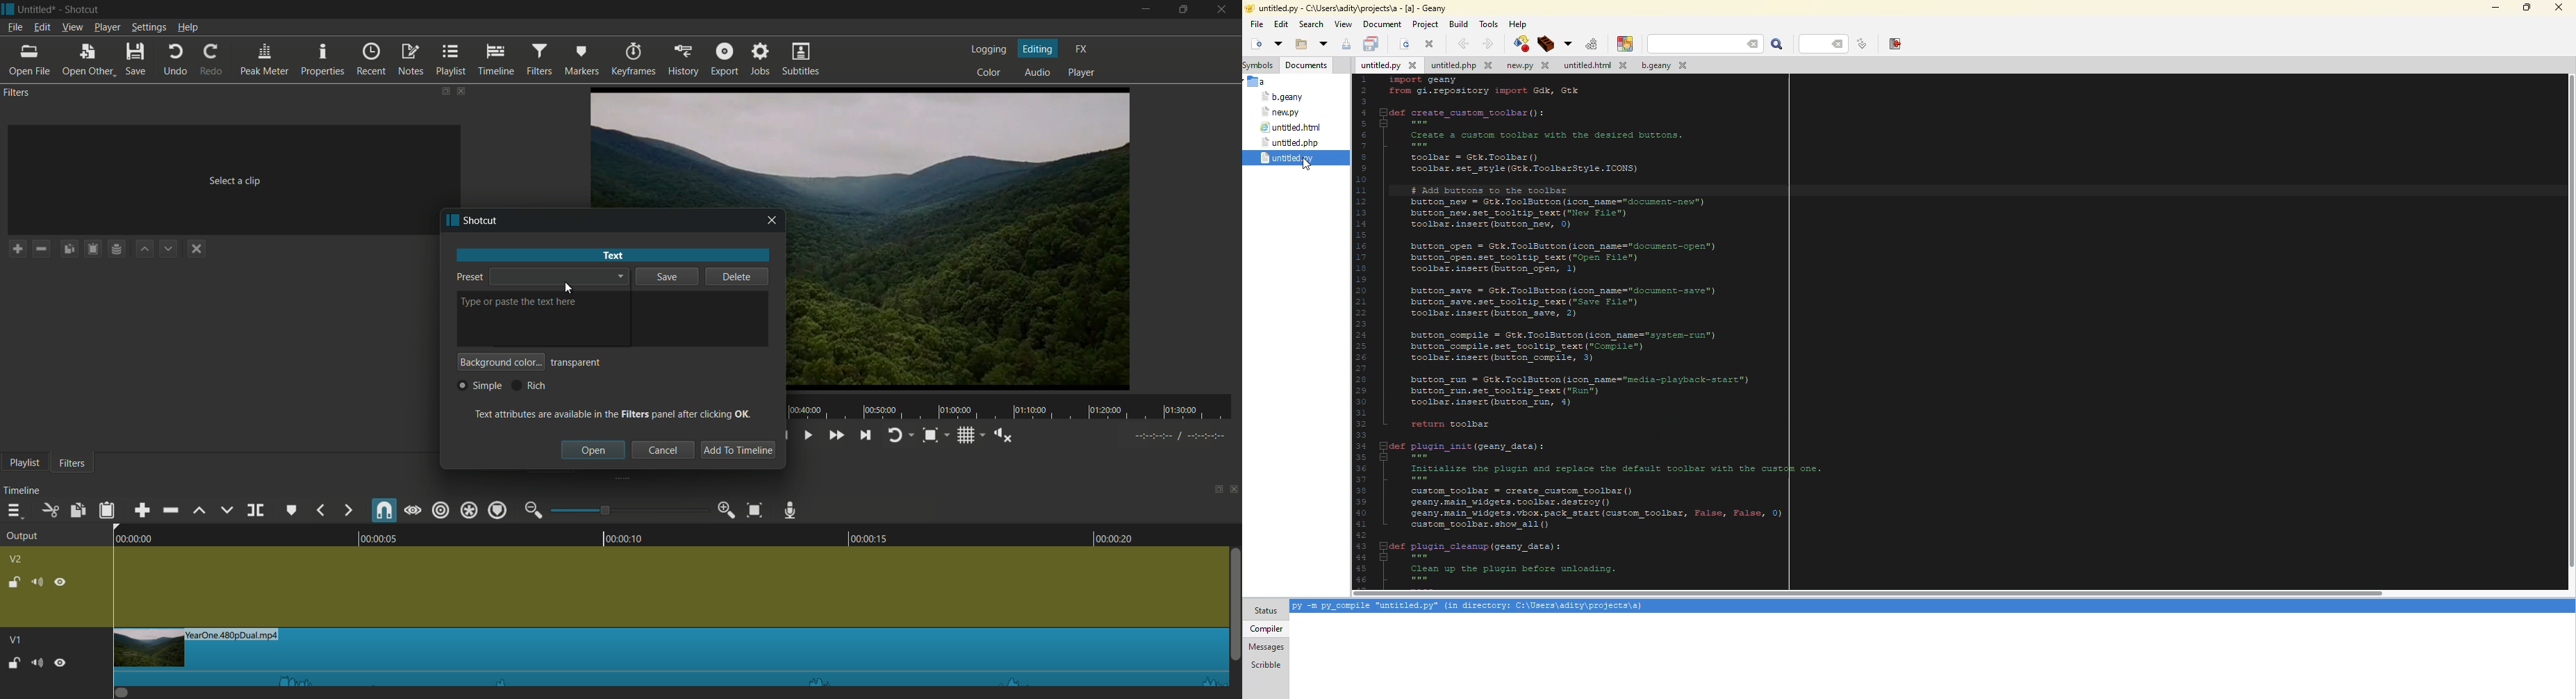 Image resolution: width=2576 pixels, height=700 pixels. I want to click on v2, so click(17, 559).